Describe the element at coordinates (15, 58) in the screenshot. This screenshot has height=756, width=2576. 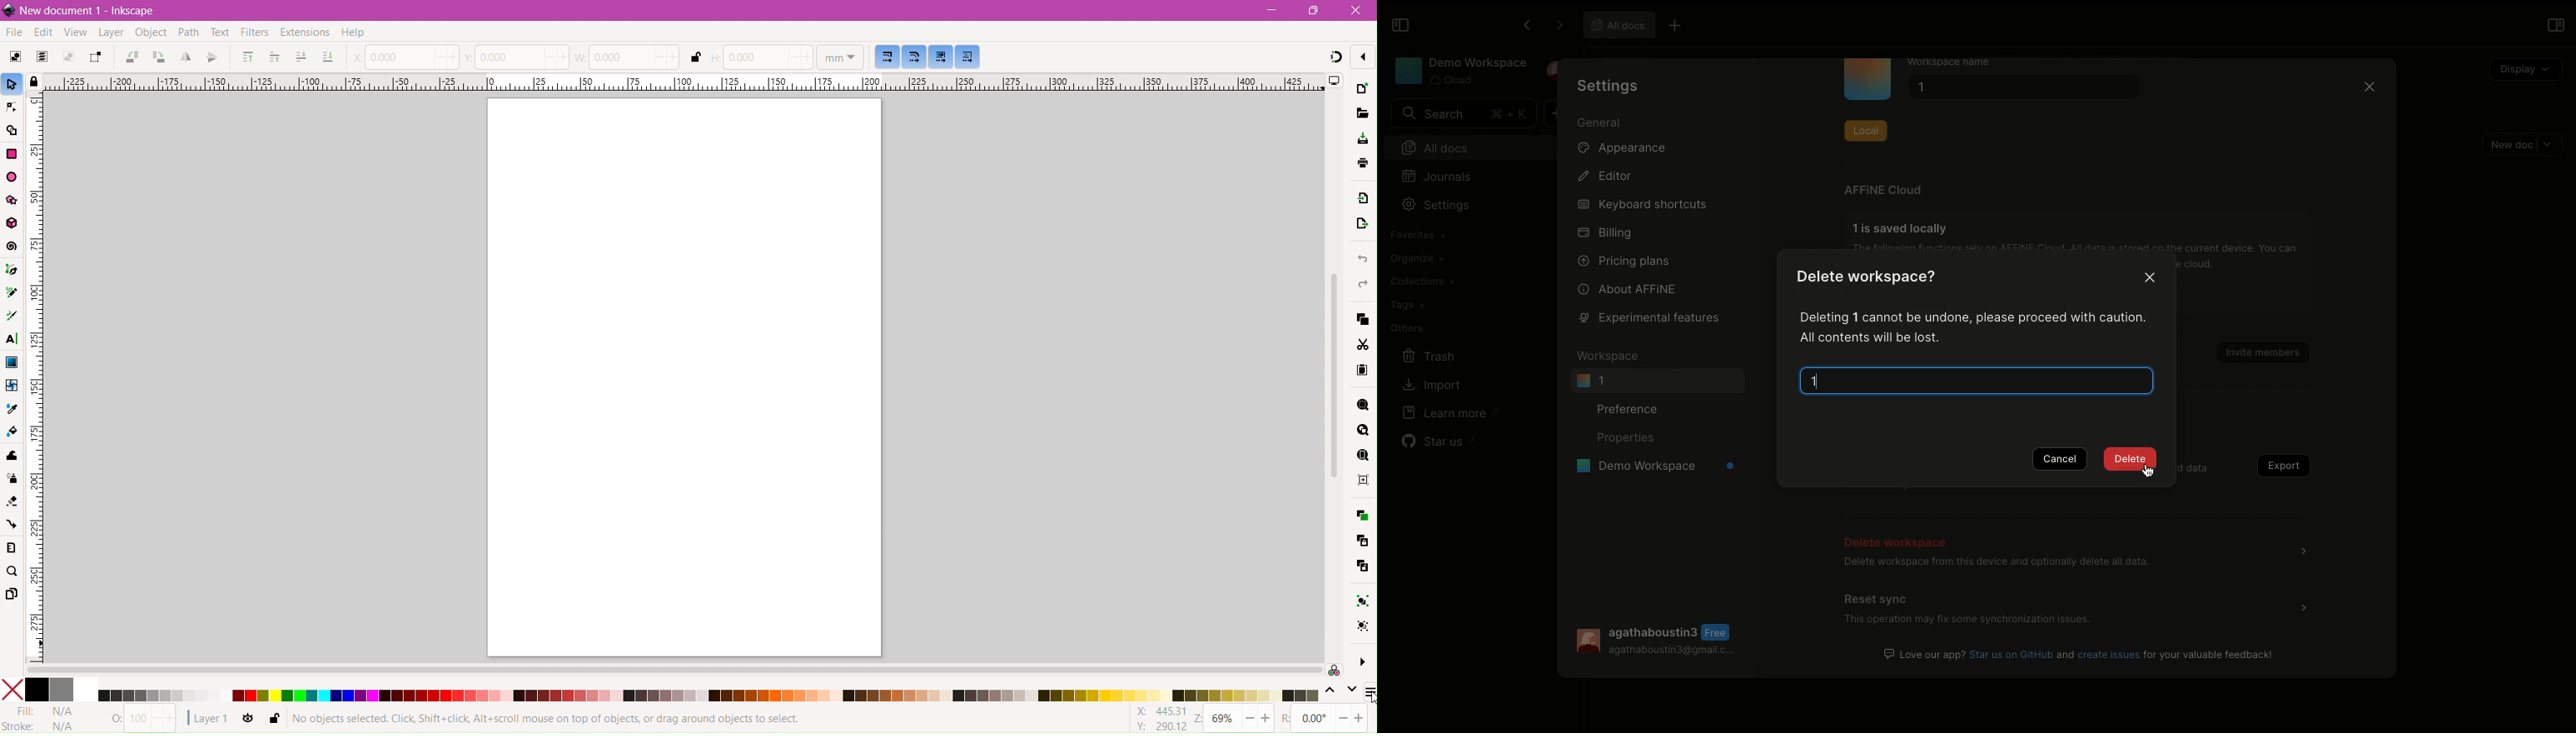
I see `Select All` at that location.